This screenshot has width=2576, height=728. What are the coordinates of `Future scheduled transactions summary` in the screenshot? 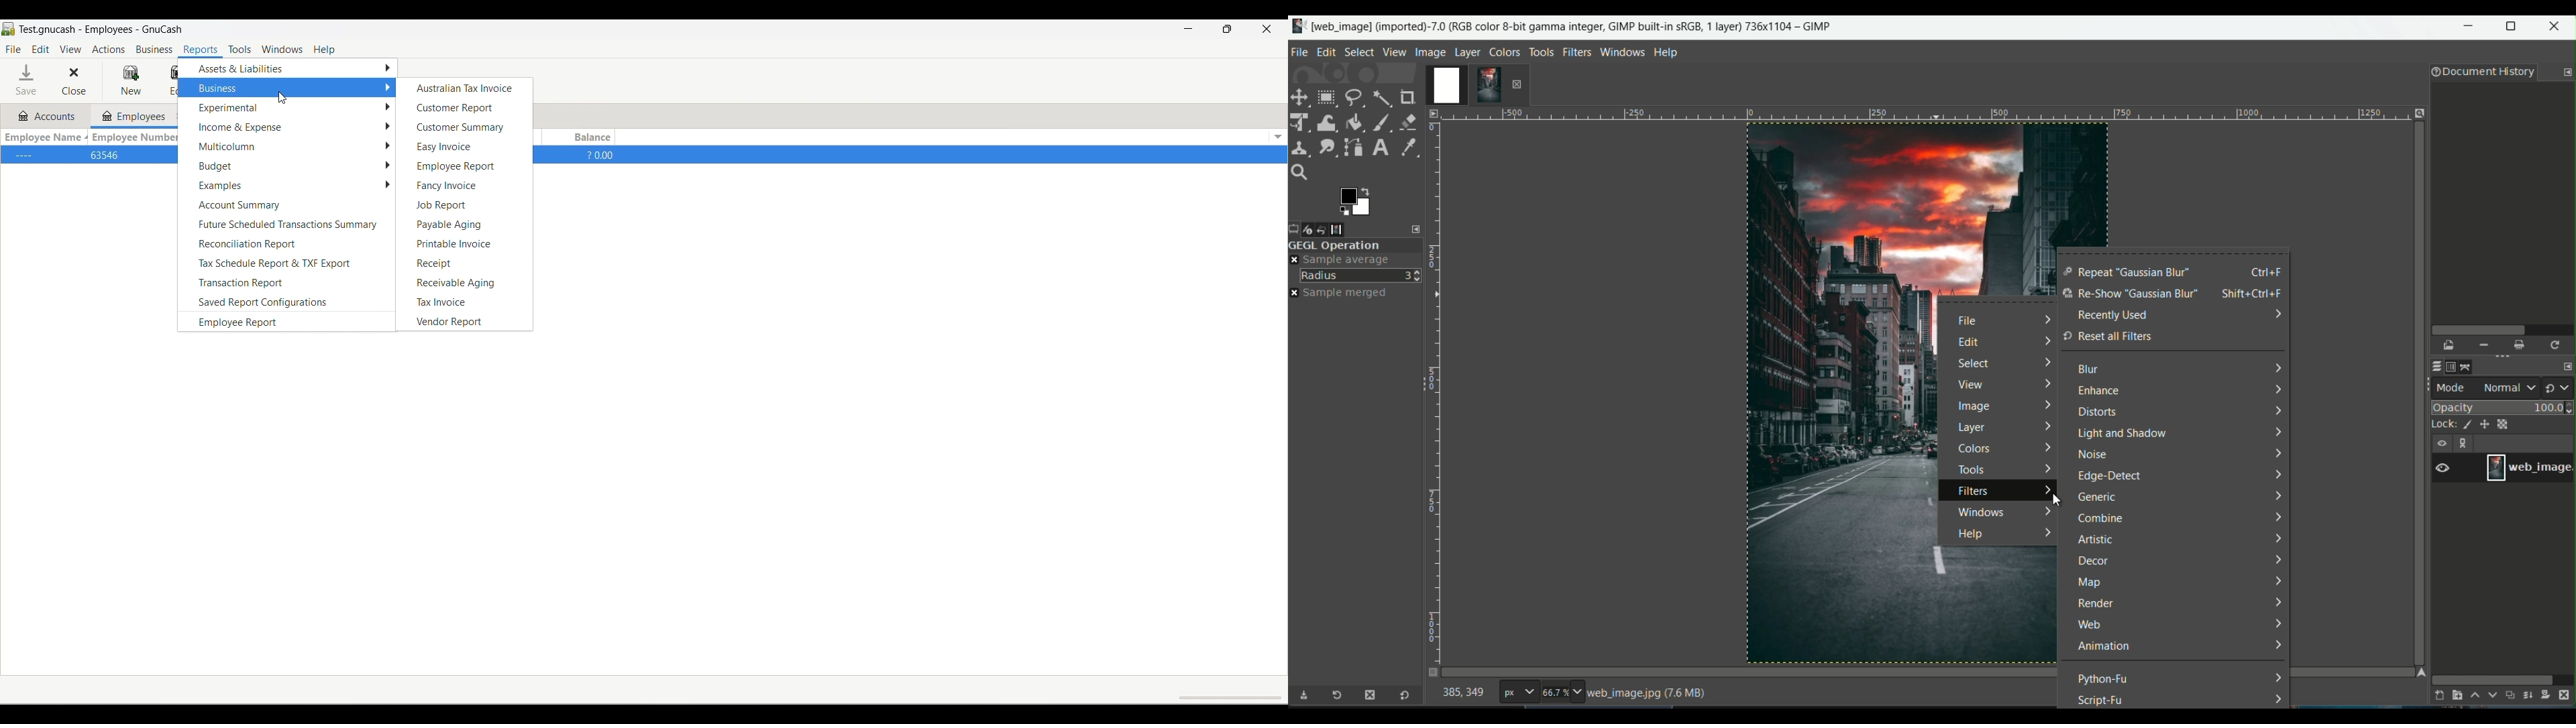 It's located at (286, 224).